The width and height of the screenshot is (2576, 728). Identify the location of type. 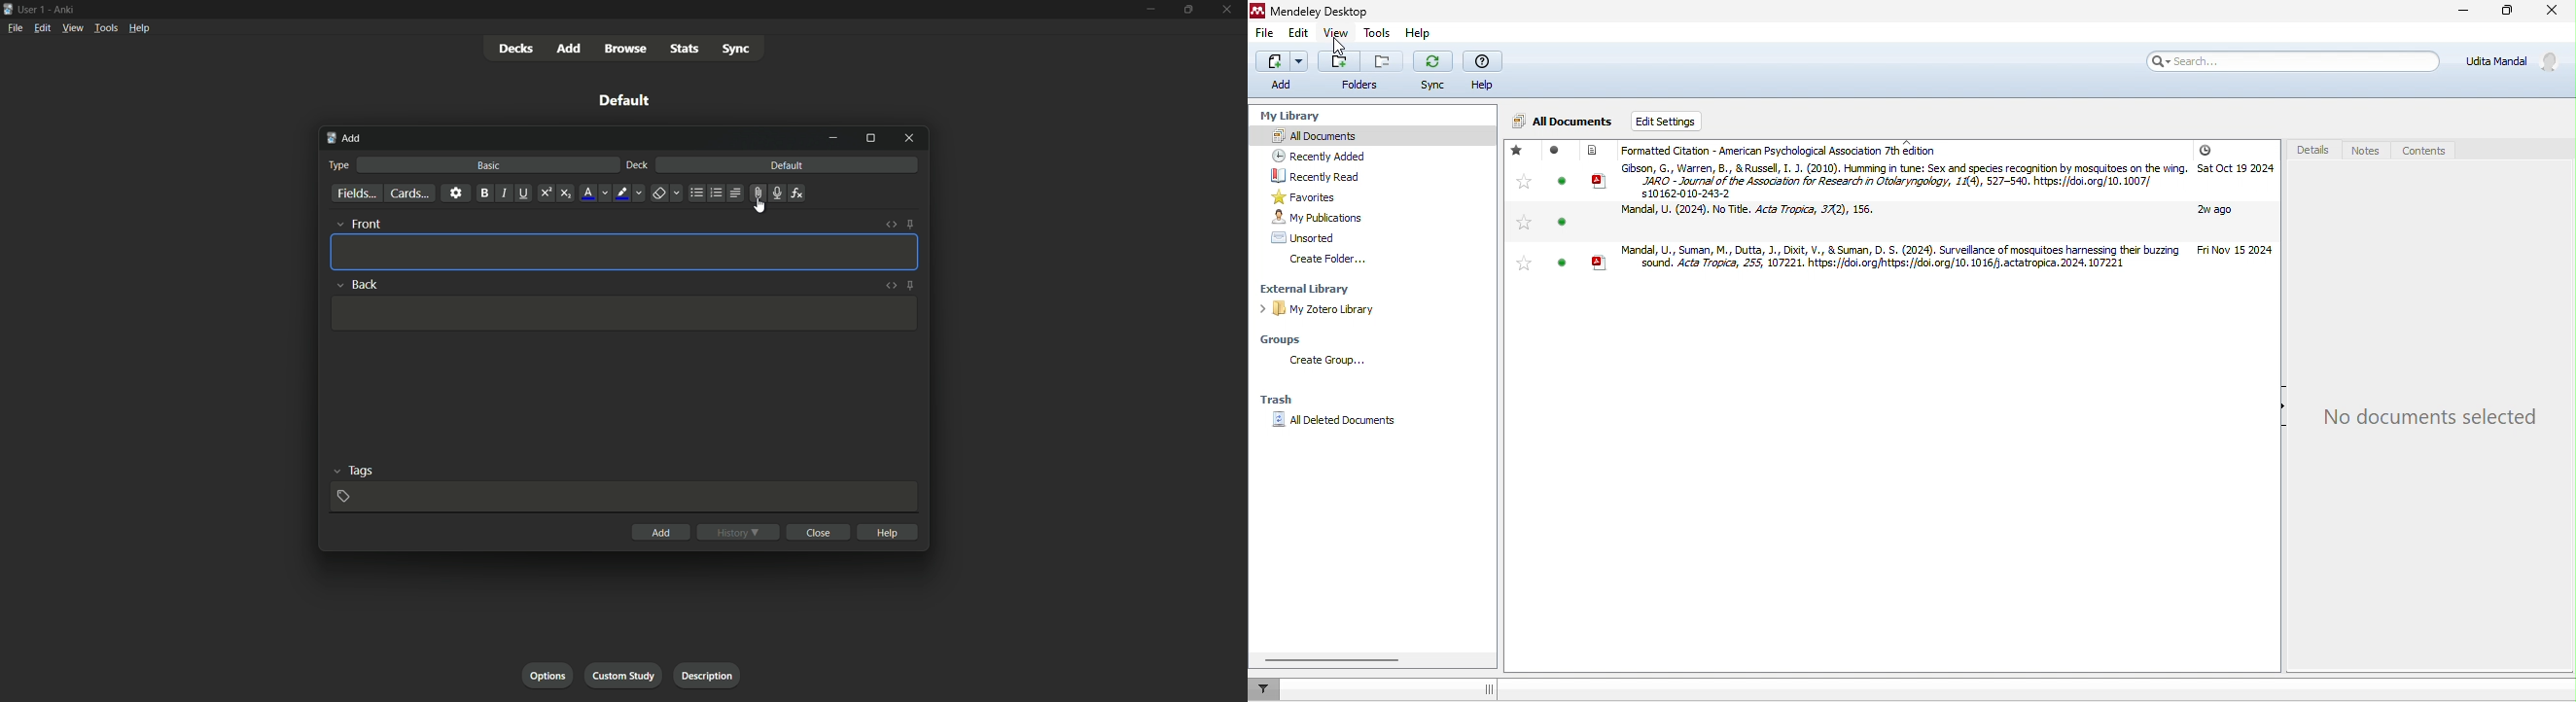
(339, 164).